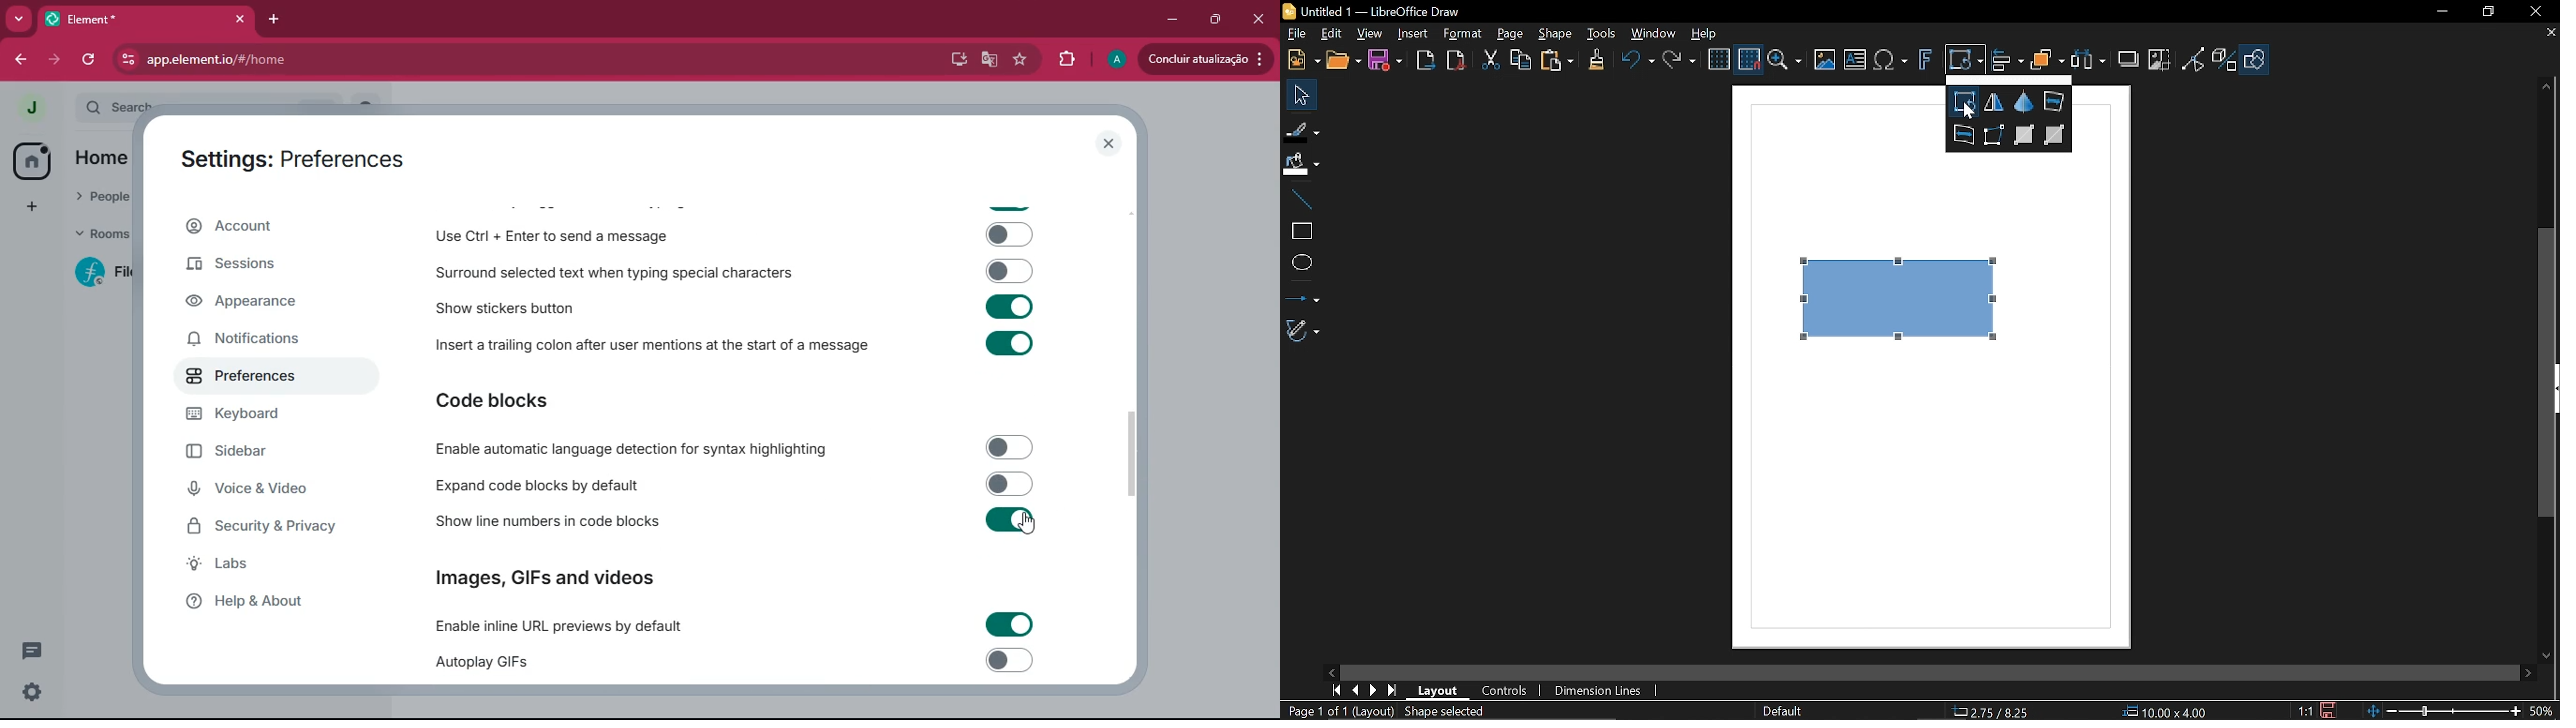  What do you see at coordinates (1303, 330) in the screenshot?
I see `Curves and polygons` at bounding box center [1303, 330].